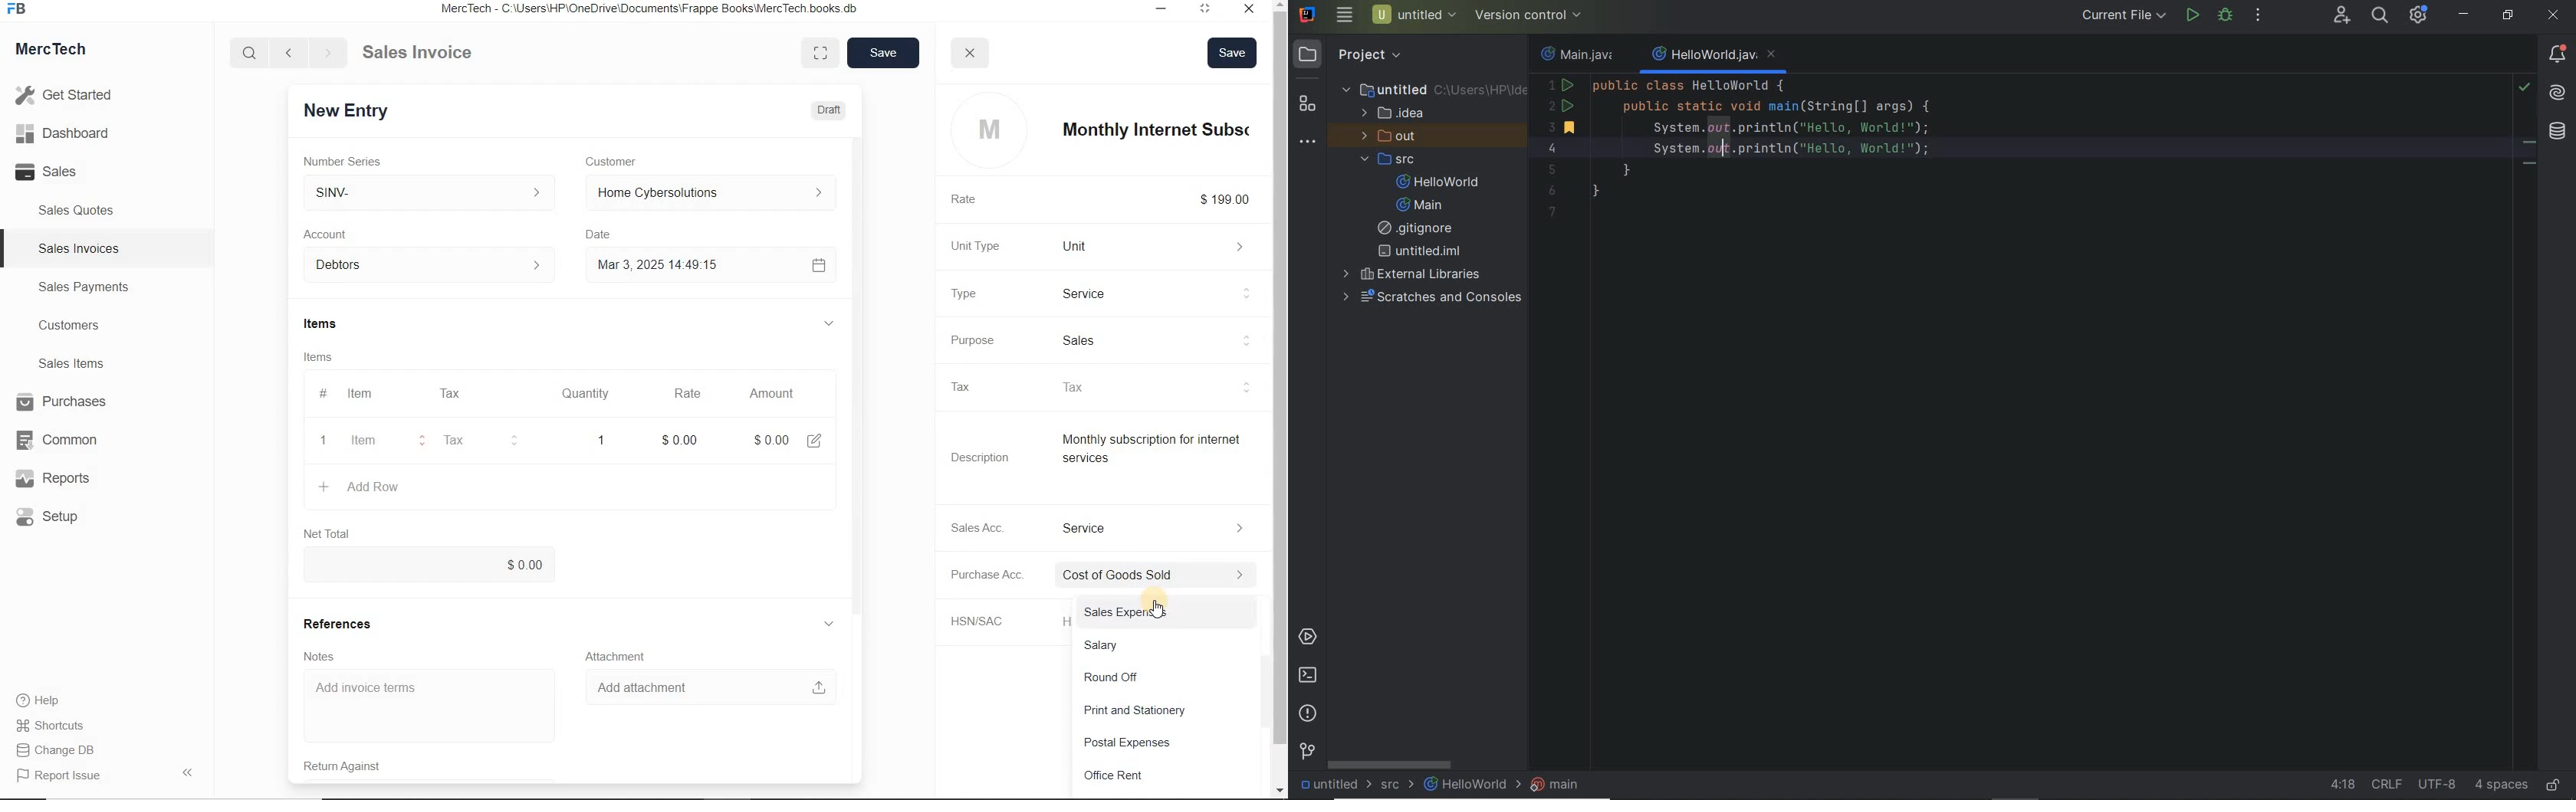 The width and height of the screenshot is (2576, 812). Describe the element at coordinates (83, 326) in the screenshot. I see `Customers` at that location.